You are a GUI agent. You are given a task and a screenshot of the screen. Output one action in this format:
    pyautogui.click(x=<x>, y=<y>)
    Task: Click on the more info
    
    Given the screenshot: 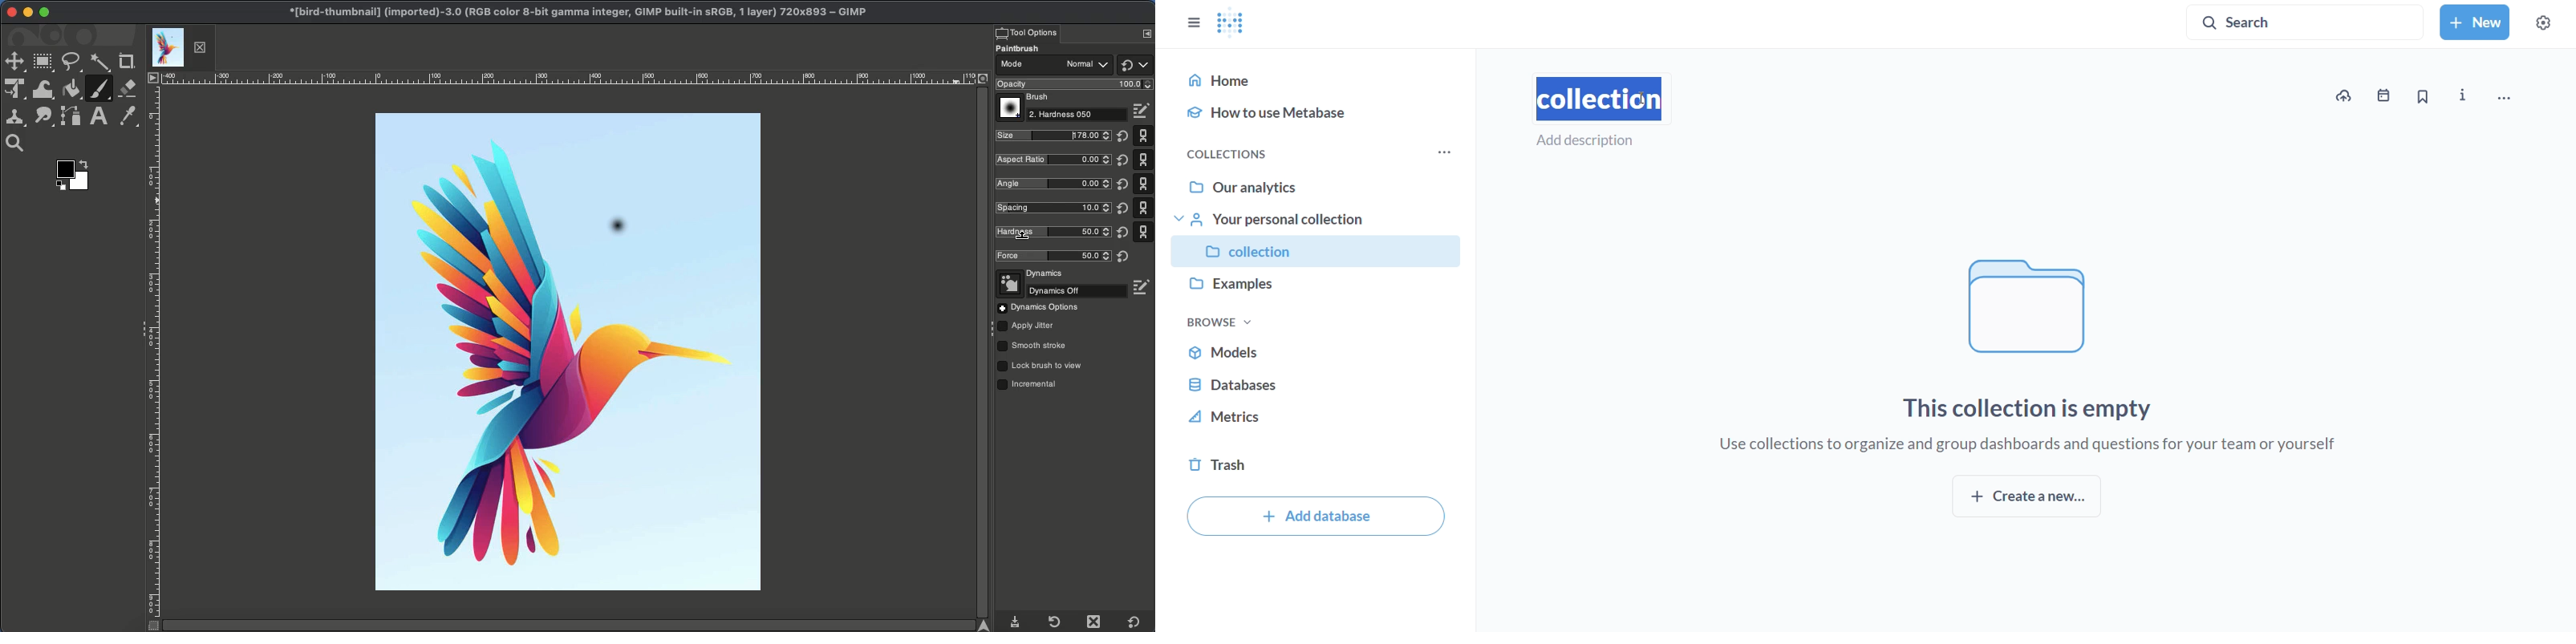 What is the action you would take?
    pyautogui.click(x=2466, y=95)
    